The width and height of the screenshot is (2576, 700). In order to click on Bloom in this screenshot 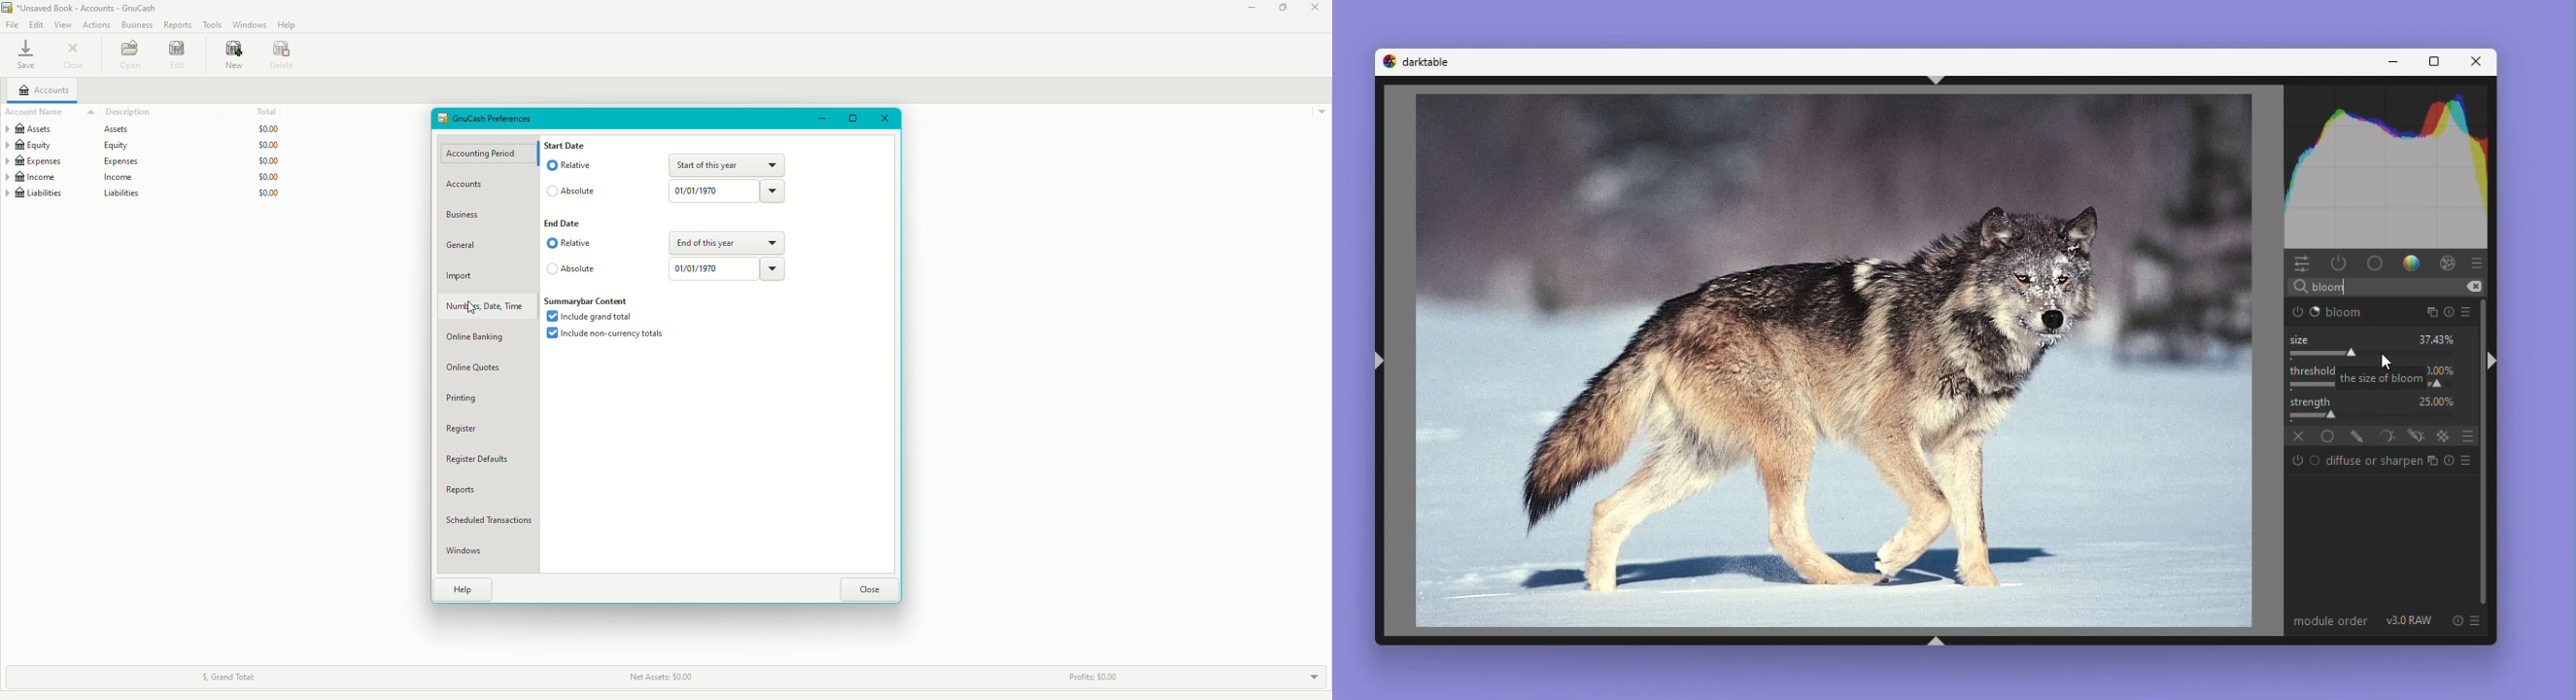, I will do `click(2352, 313)`.